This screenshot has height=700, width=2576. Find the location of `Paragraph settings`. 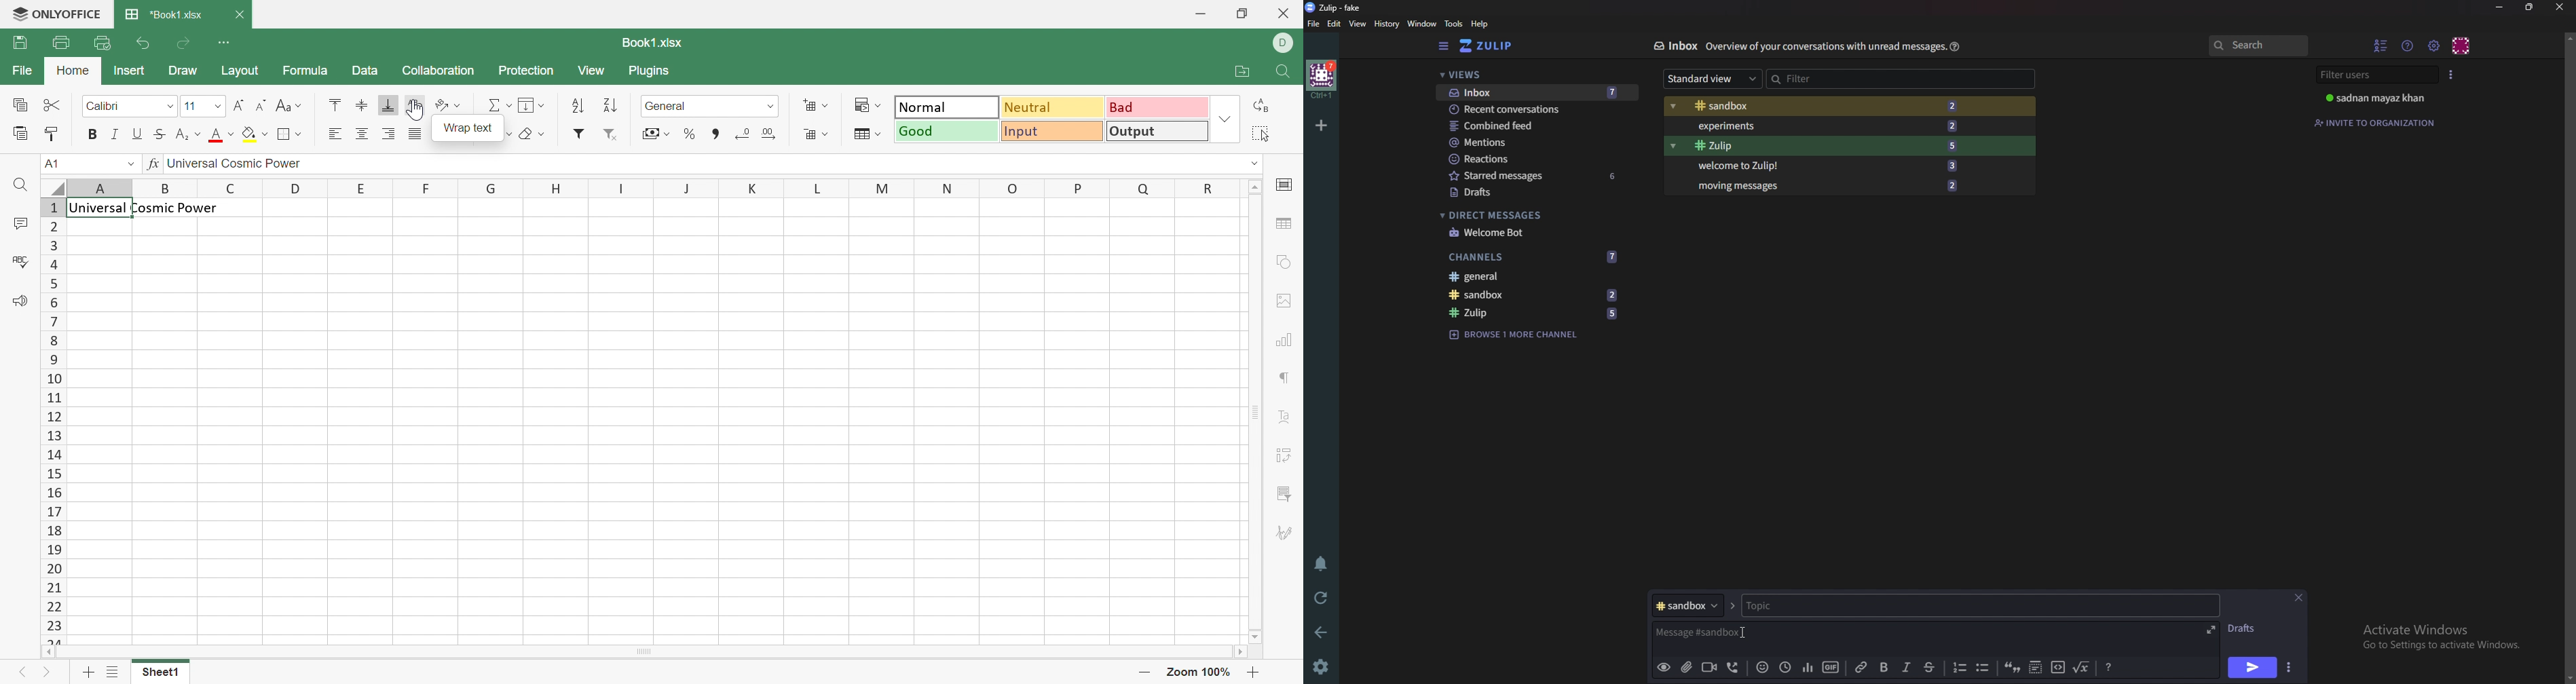

Paragraph settings is located at coordinates (1286, 381).